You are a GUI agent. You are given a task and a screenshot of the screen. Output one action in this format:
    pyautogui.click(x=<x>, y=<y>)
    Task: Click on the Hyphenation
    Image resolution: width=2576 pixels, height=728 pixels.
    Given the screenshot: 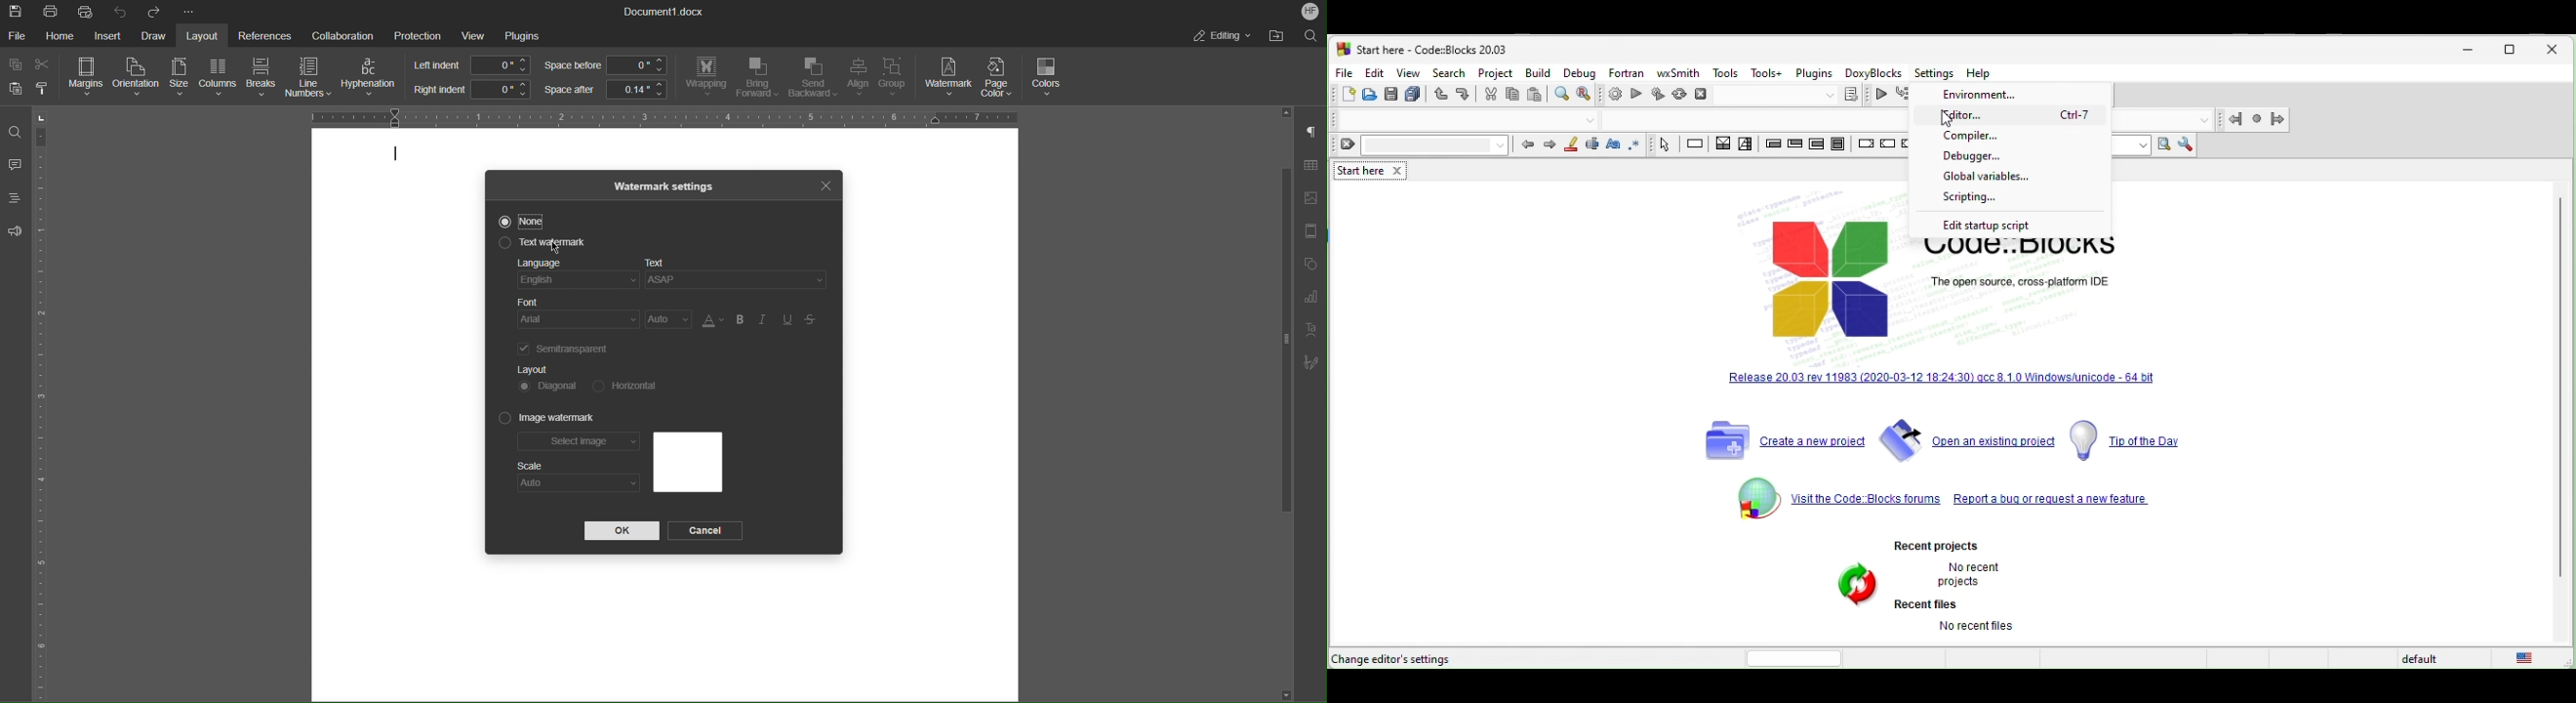 What is the action you would take?
    pyautogui.click(x=371, y=78)
    